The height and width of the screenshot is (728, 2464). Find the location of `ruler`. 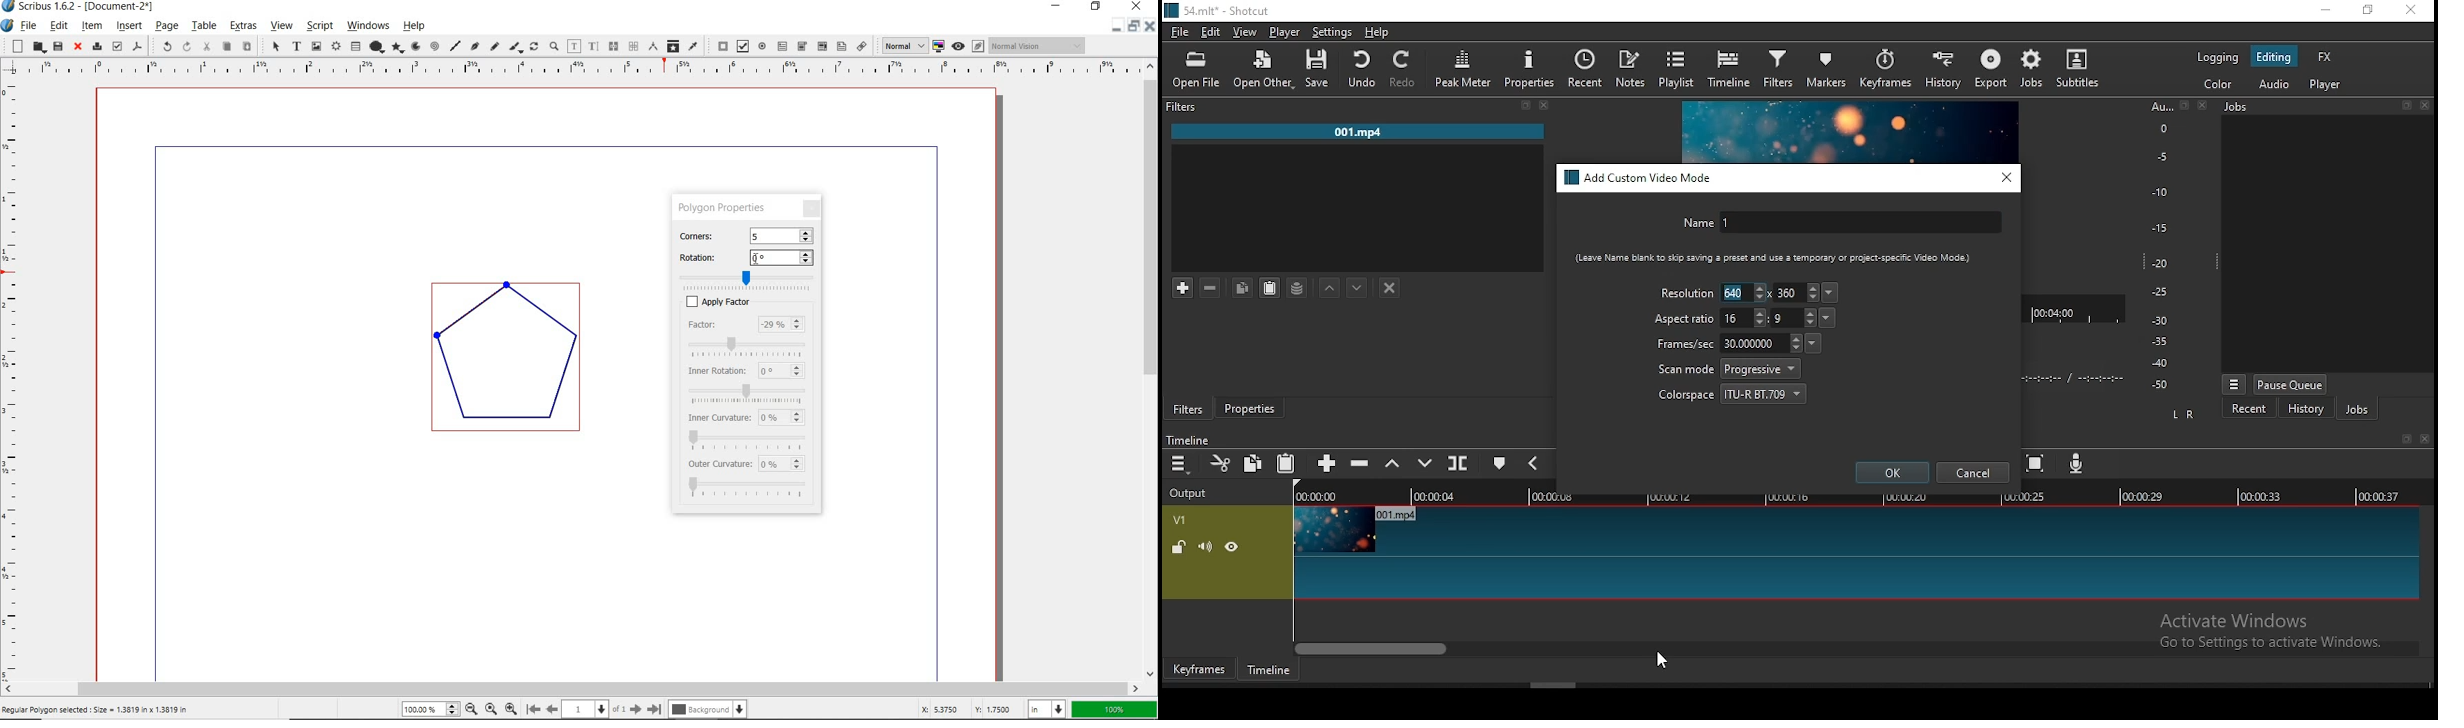

ruler is located at coordinates (14, 379).